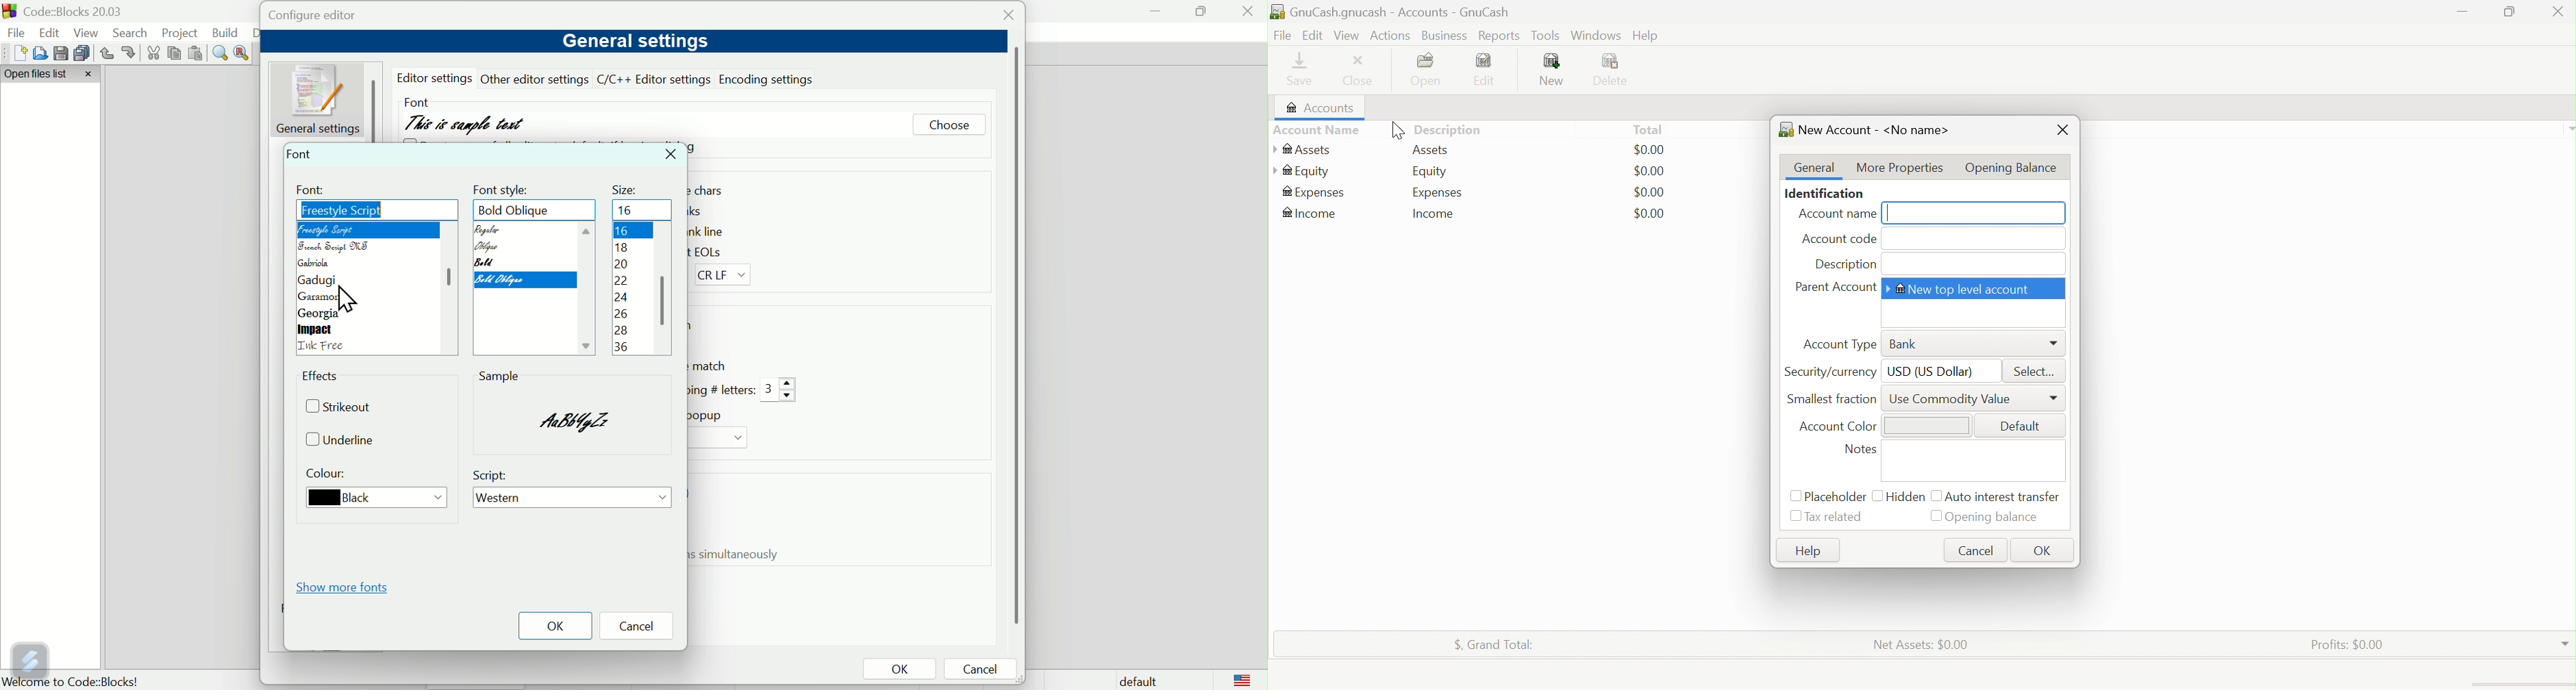 This screenshot has height=700, width=2576. What do you see at coordinates (1243, 679) in the screenshot?
I see `logo` at bounding box center [1243, 679].